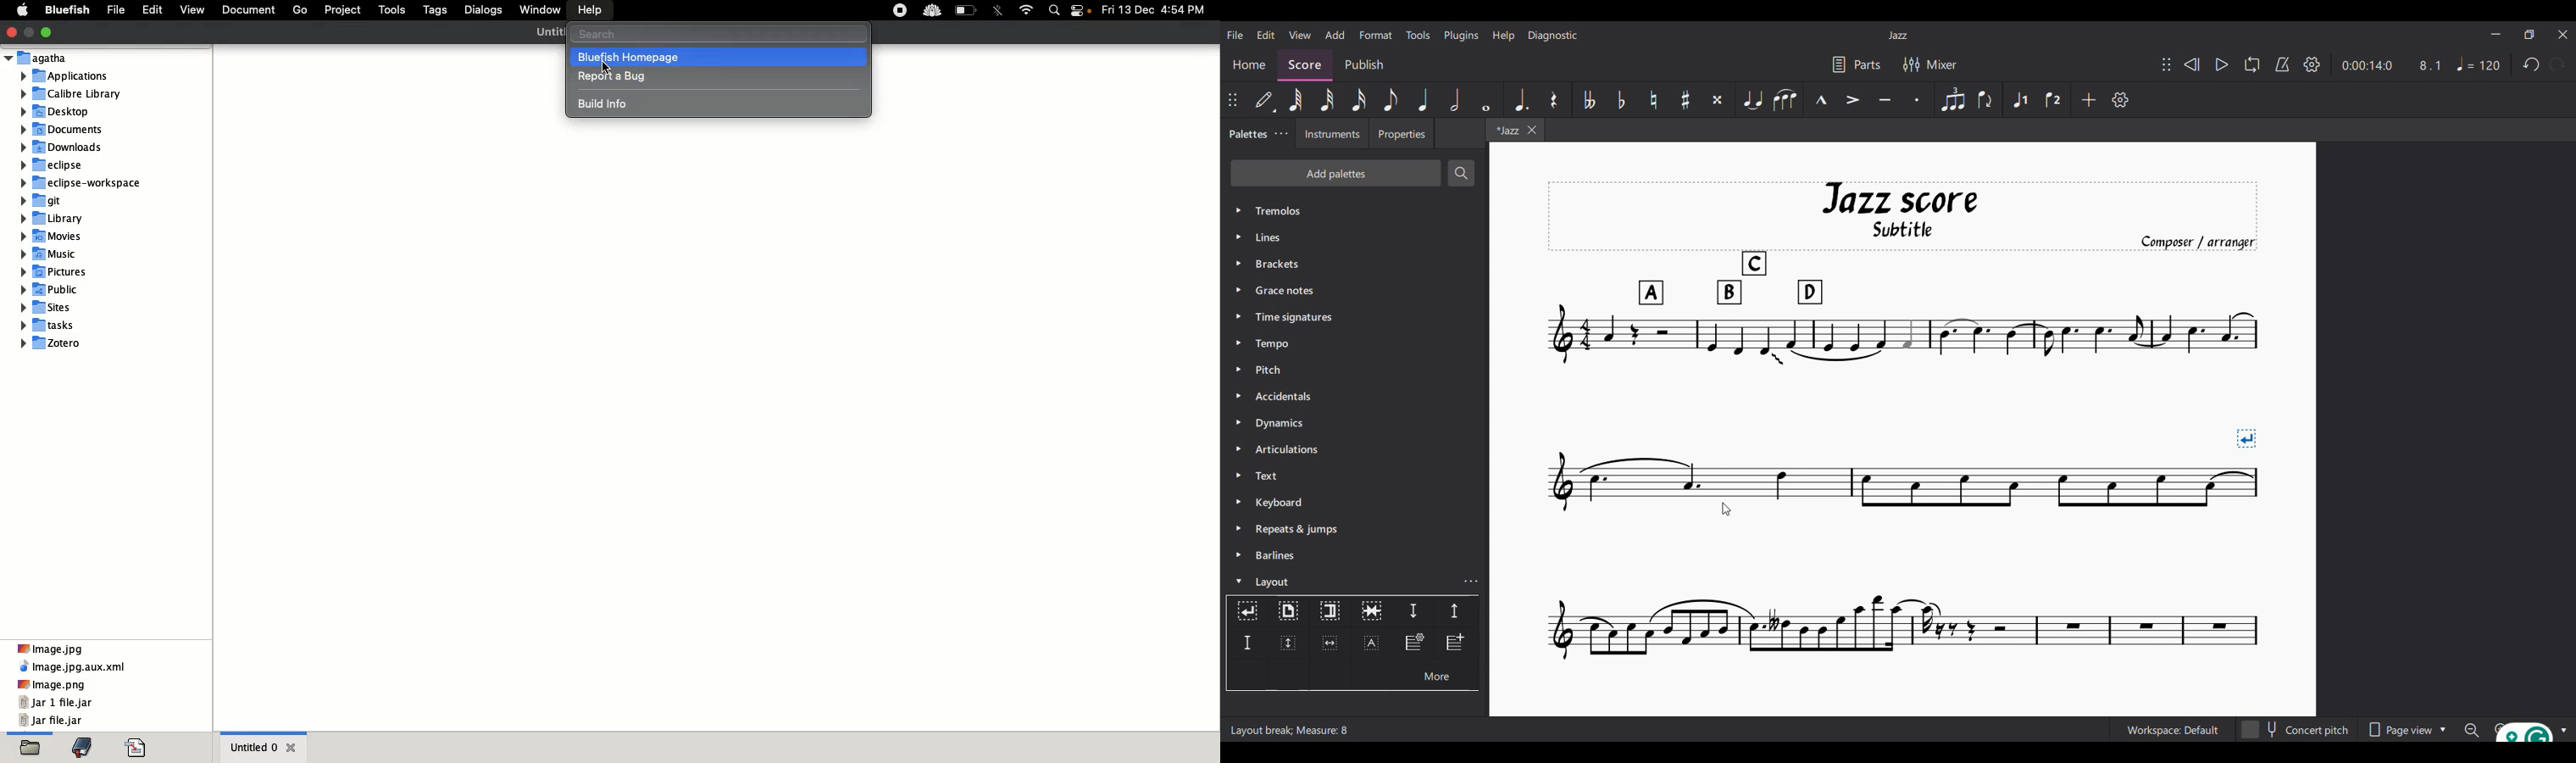 Image resolution: width=2576 pixels, height=784 pixels. Describe the element at coordinates (1455, 100) in the screenshot. I see `Half note` at that location.